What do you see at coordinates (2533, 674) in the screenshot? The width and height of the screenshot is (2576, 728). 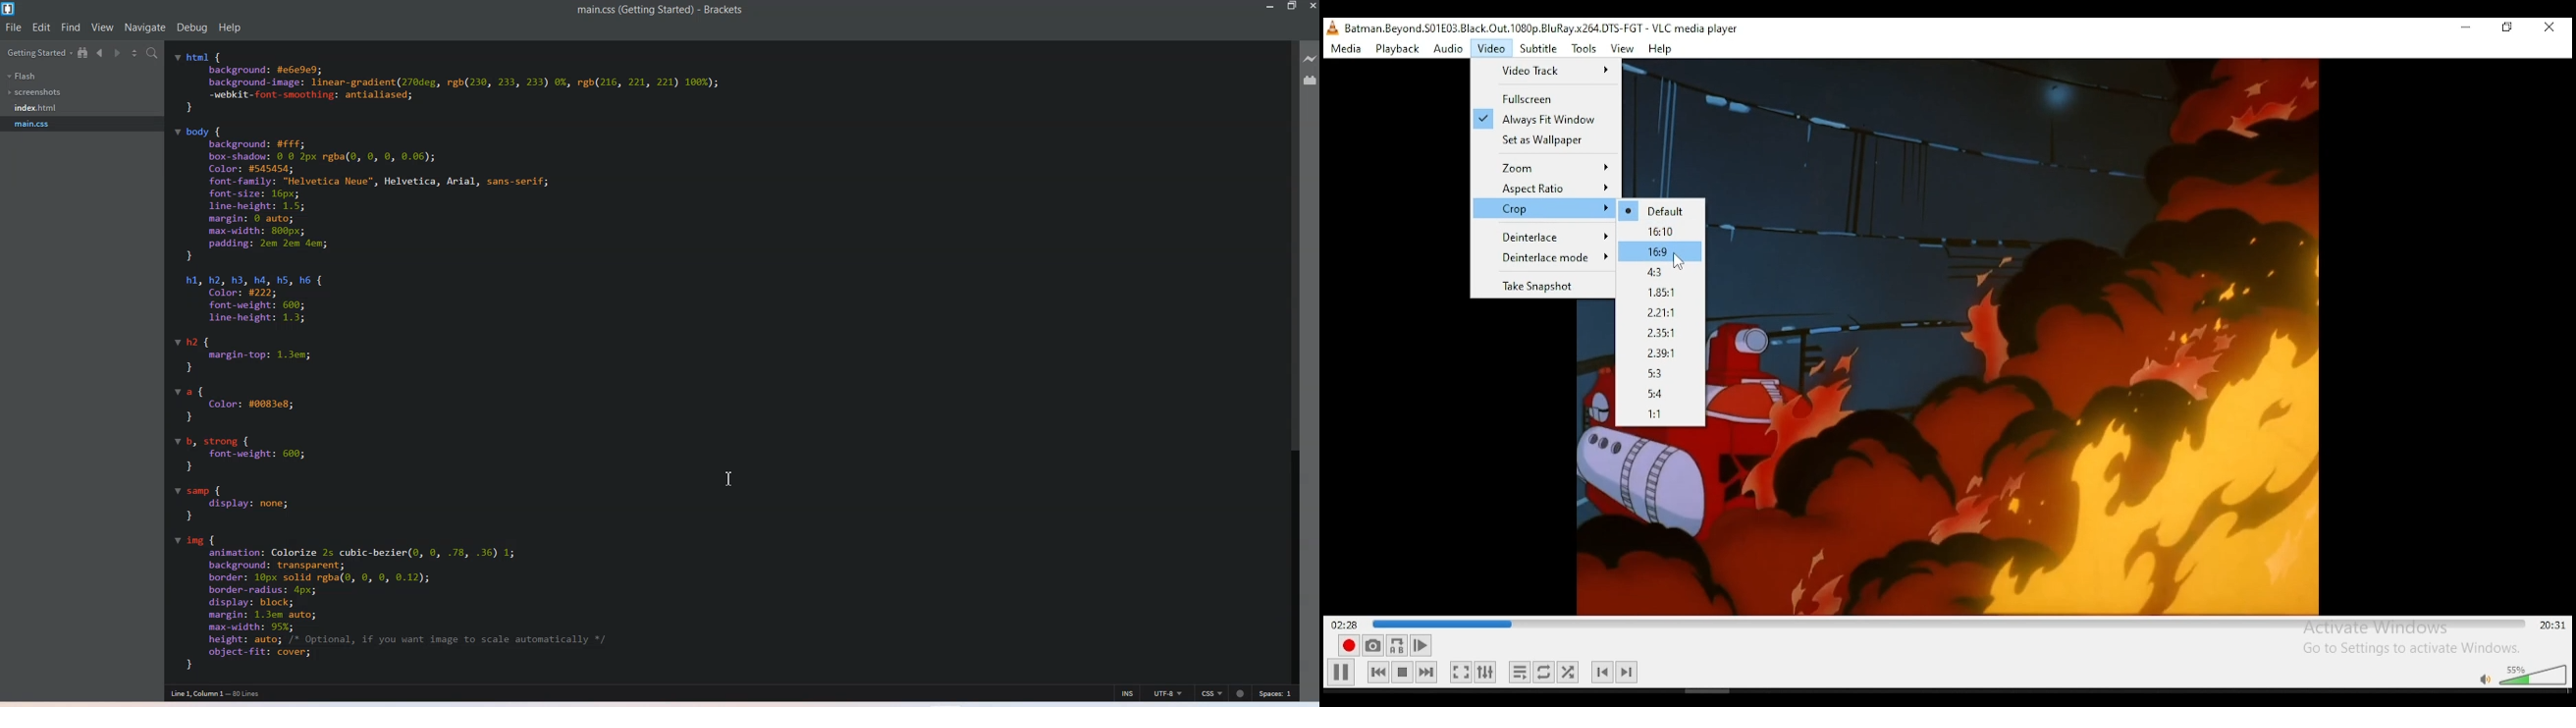 I see `volume` at bounding box center [2533, 674].